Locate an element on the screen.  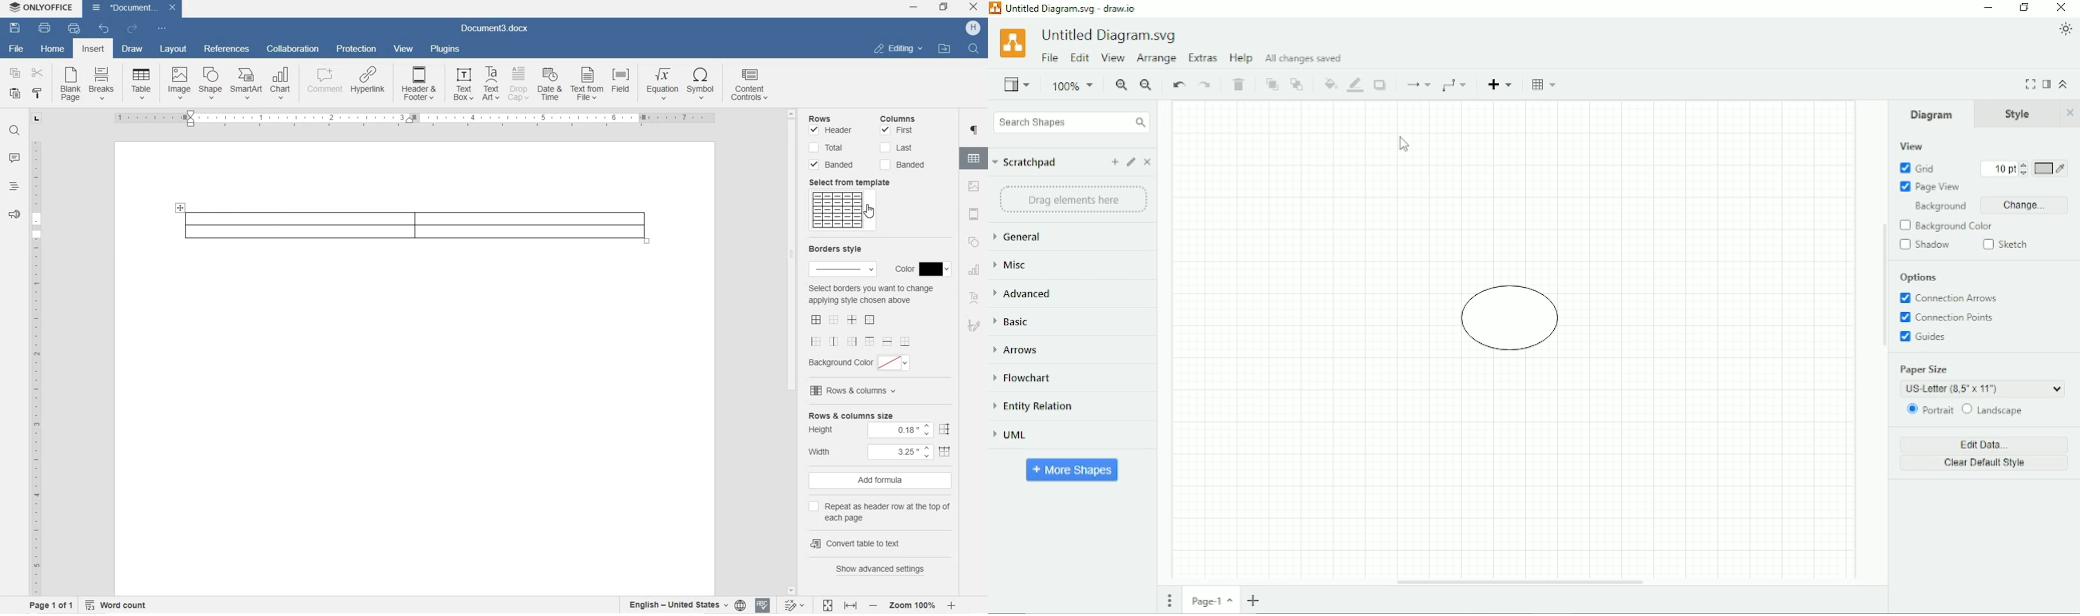
open file location is located at coordinates (945, 49).